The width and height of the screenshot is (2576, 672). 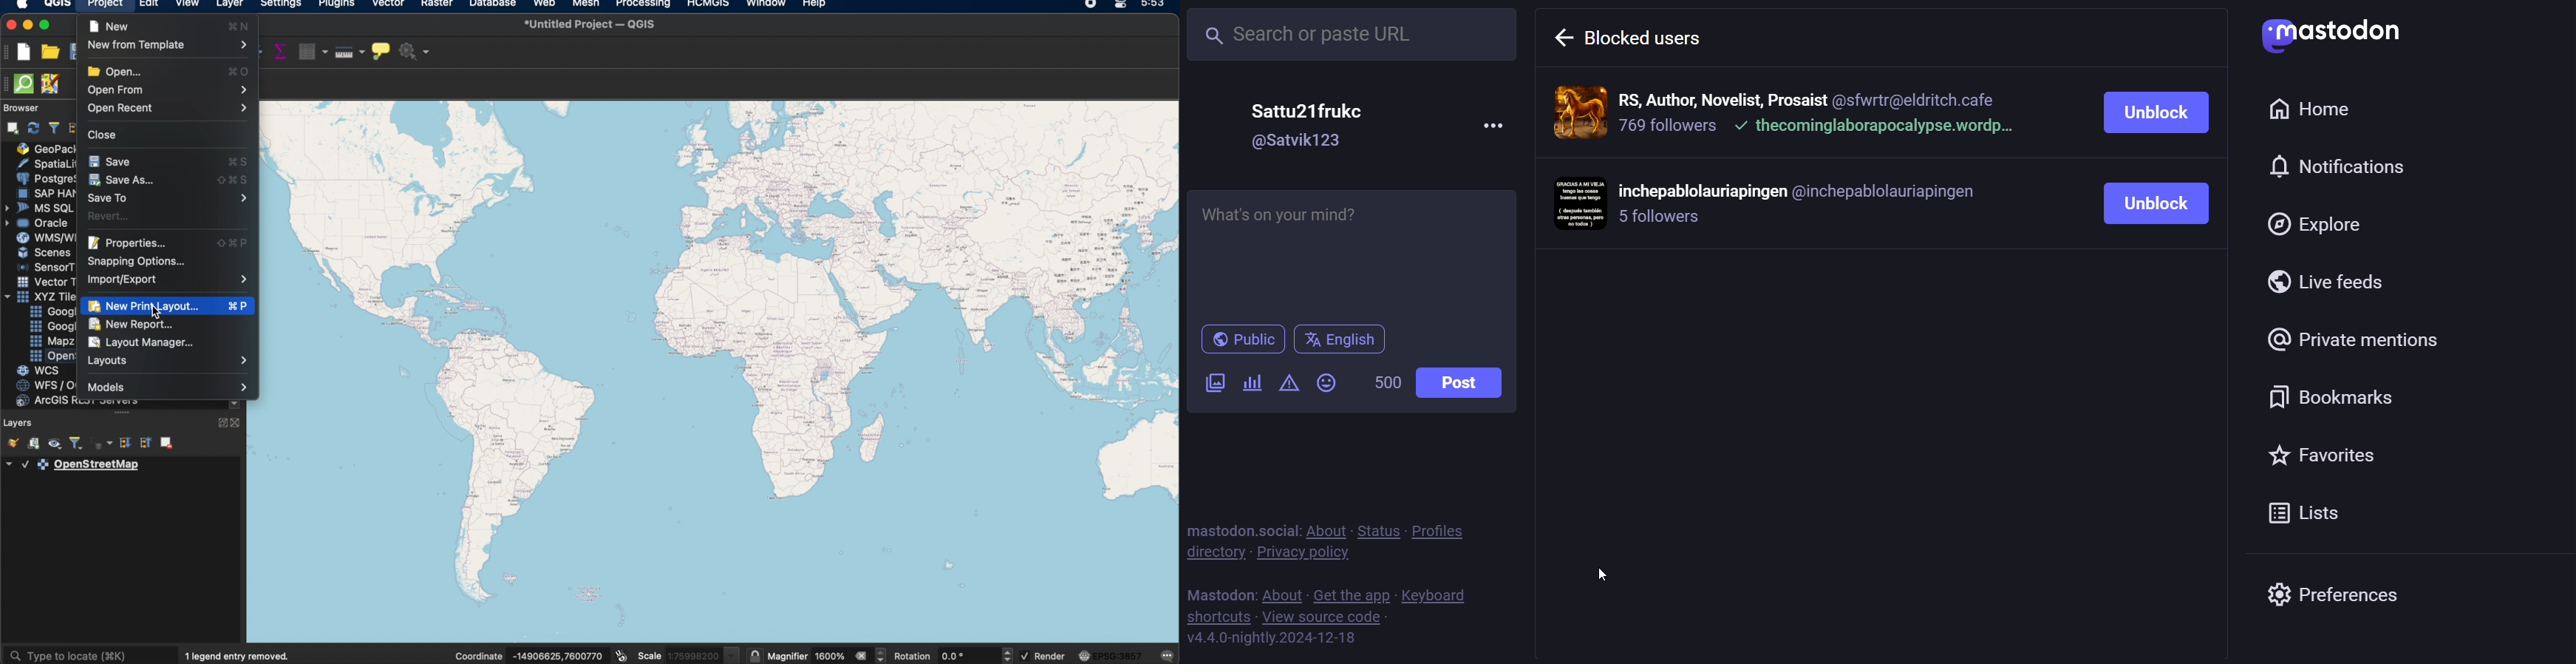 What do you see at coordinates (1820, 112) in the screenshot?
I see `RS, Author, Novelist, Prosaist @sfwrtr@eldritch.cafe
769 followers + thecominglaborapocalypse.wordp...` at bounding box center [1820, 112].